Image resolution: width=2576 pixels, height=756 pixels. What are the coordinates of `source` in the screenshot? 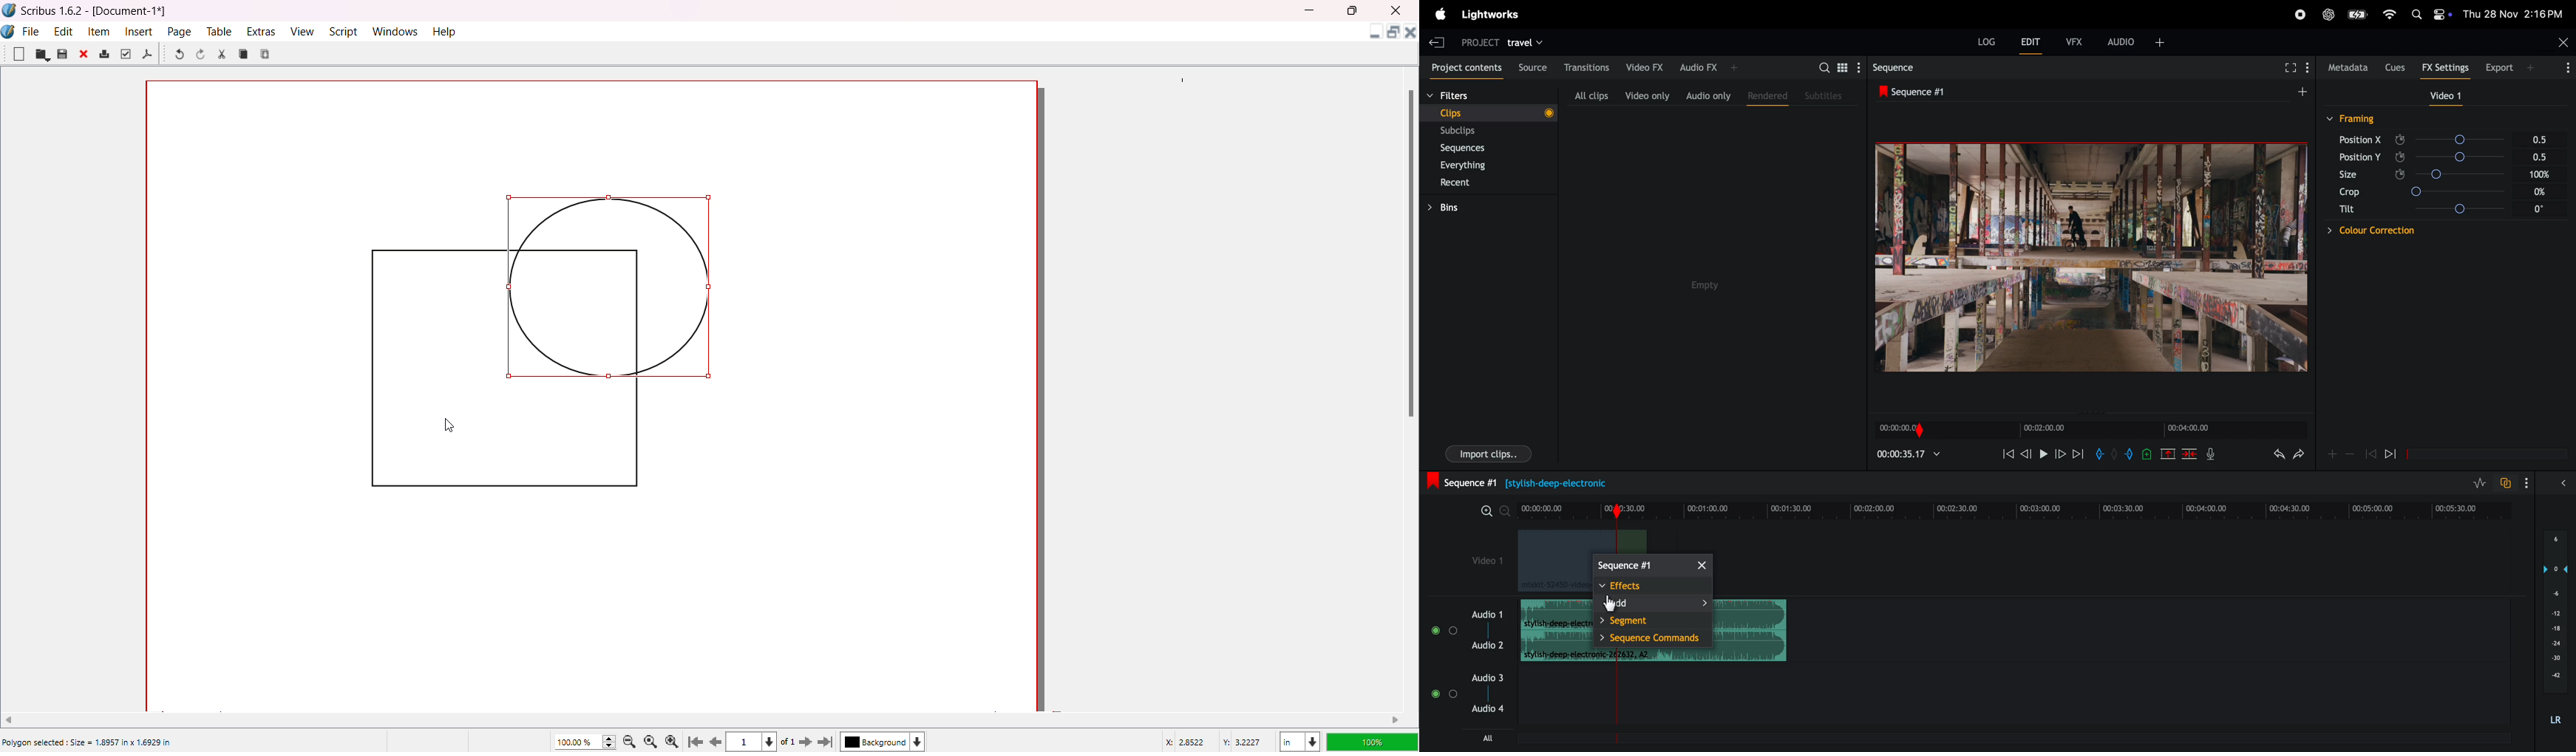 It's located at (1530, 68).